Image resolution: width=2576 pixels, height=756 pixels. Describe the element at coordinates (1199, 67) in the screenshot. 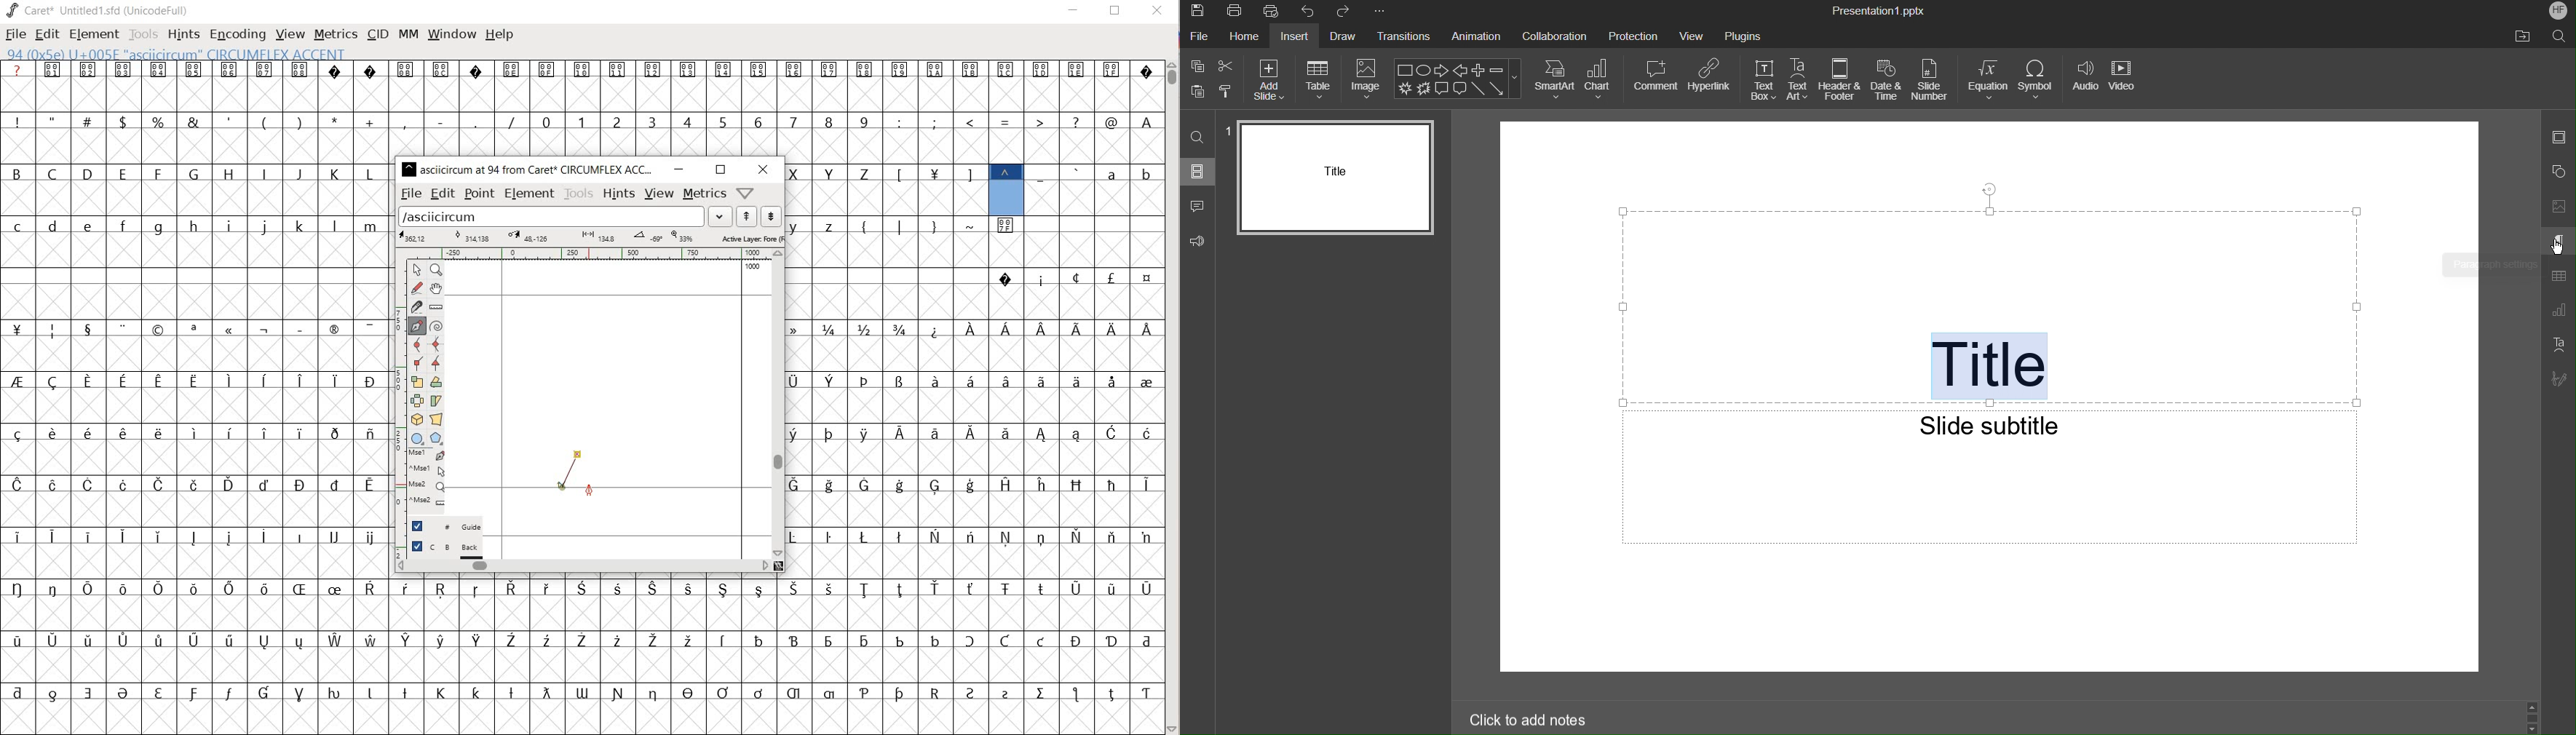

I see `Copy` at that location.